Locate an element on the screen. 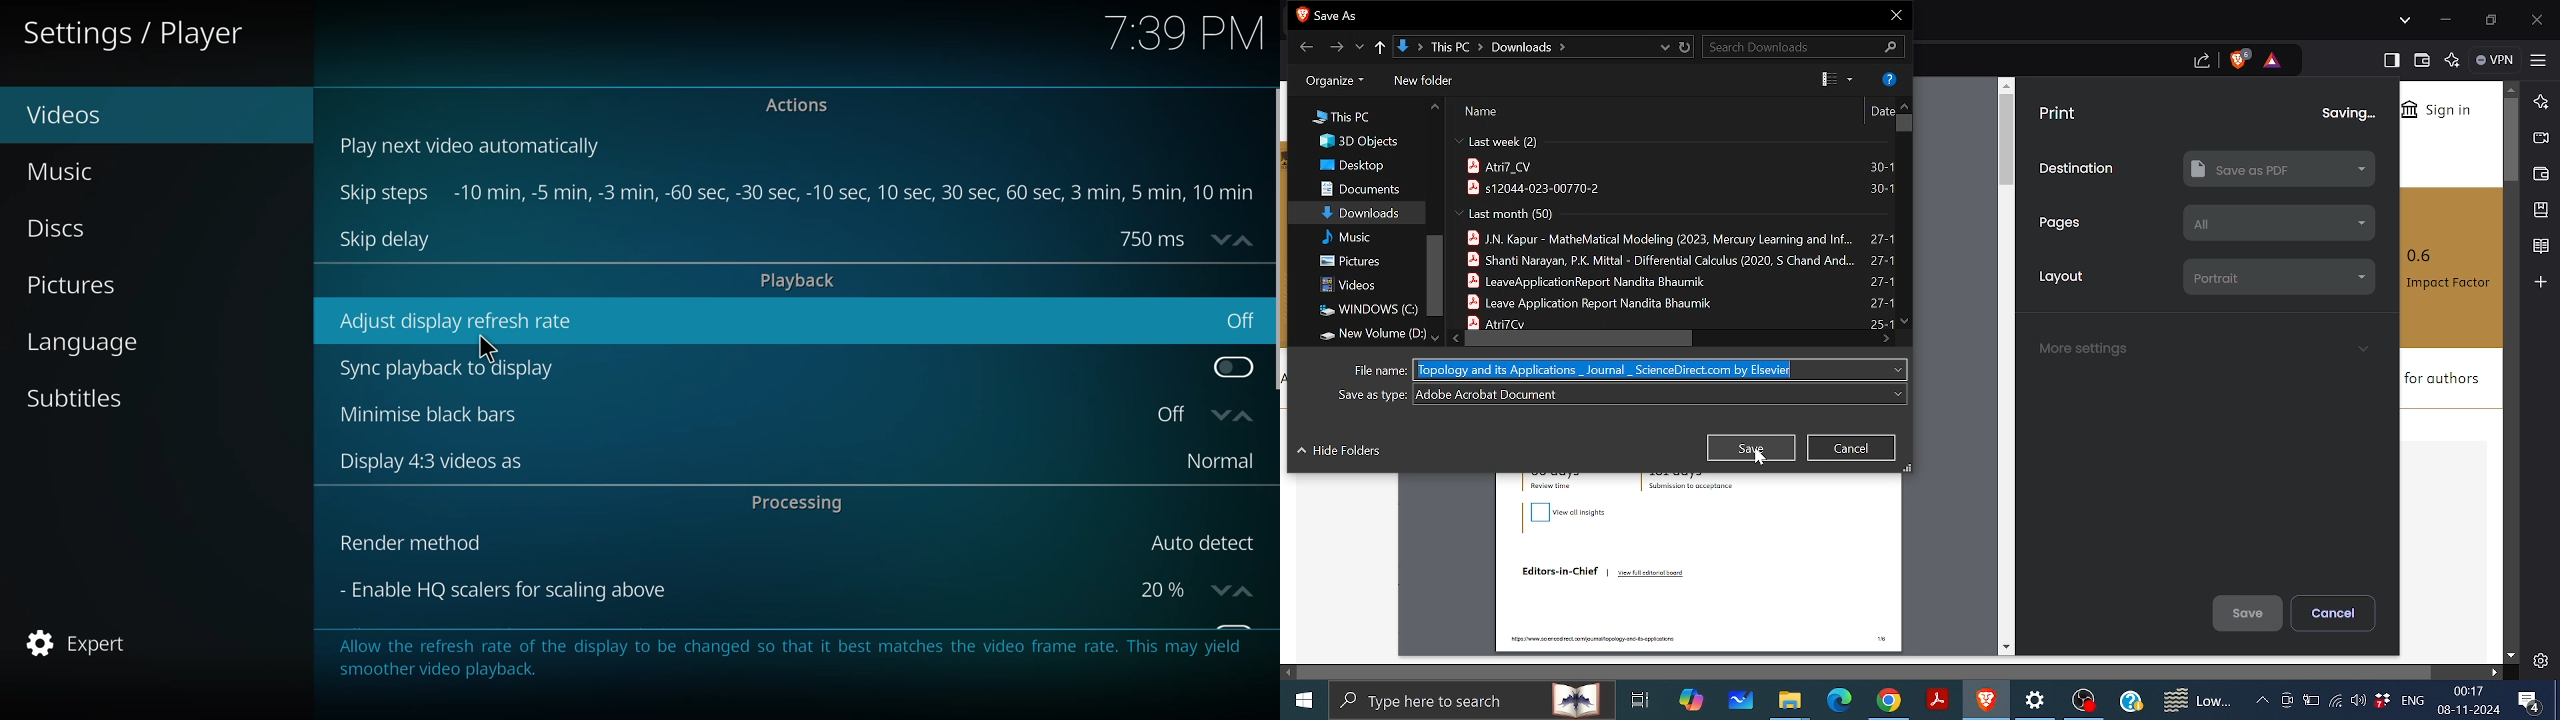 The width and height of the screenshot is (2576, 728). 0.6 Impact Factor is located at coordinates (2453, 271).